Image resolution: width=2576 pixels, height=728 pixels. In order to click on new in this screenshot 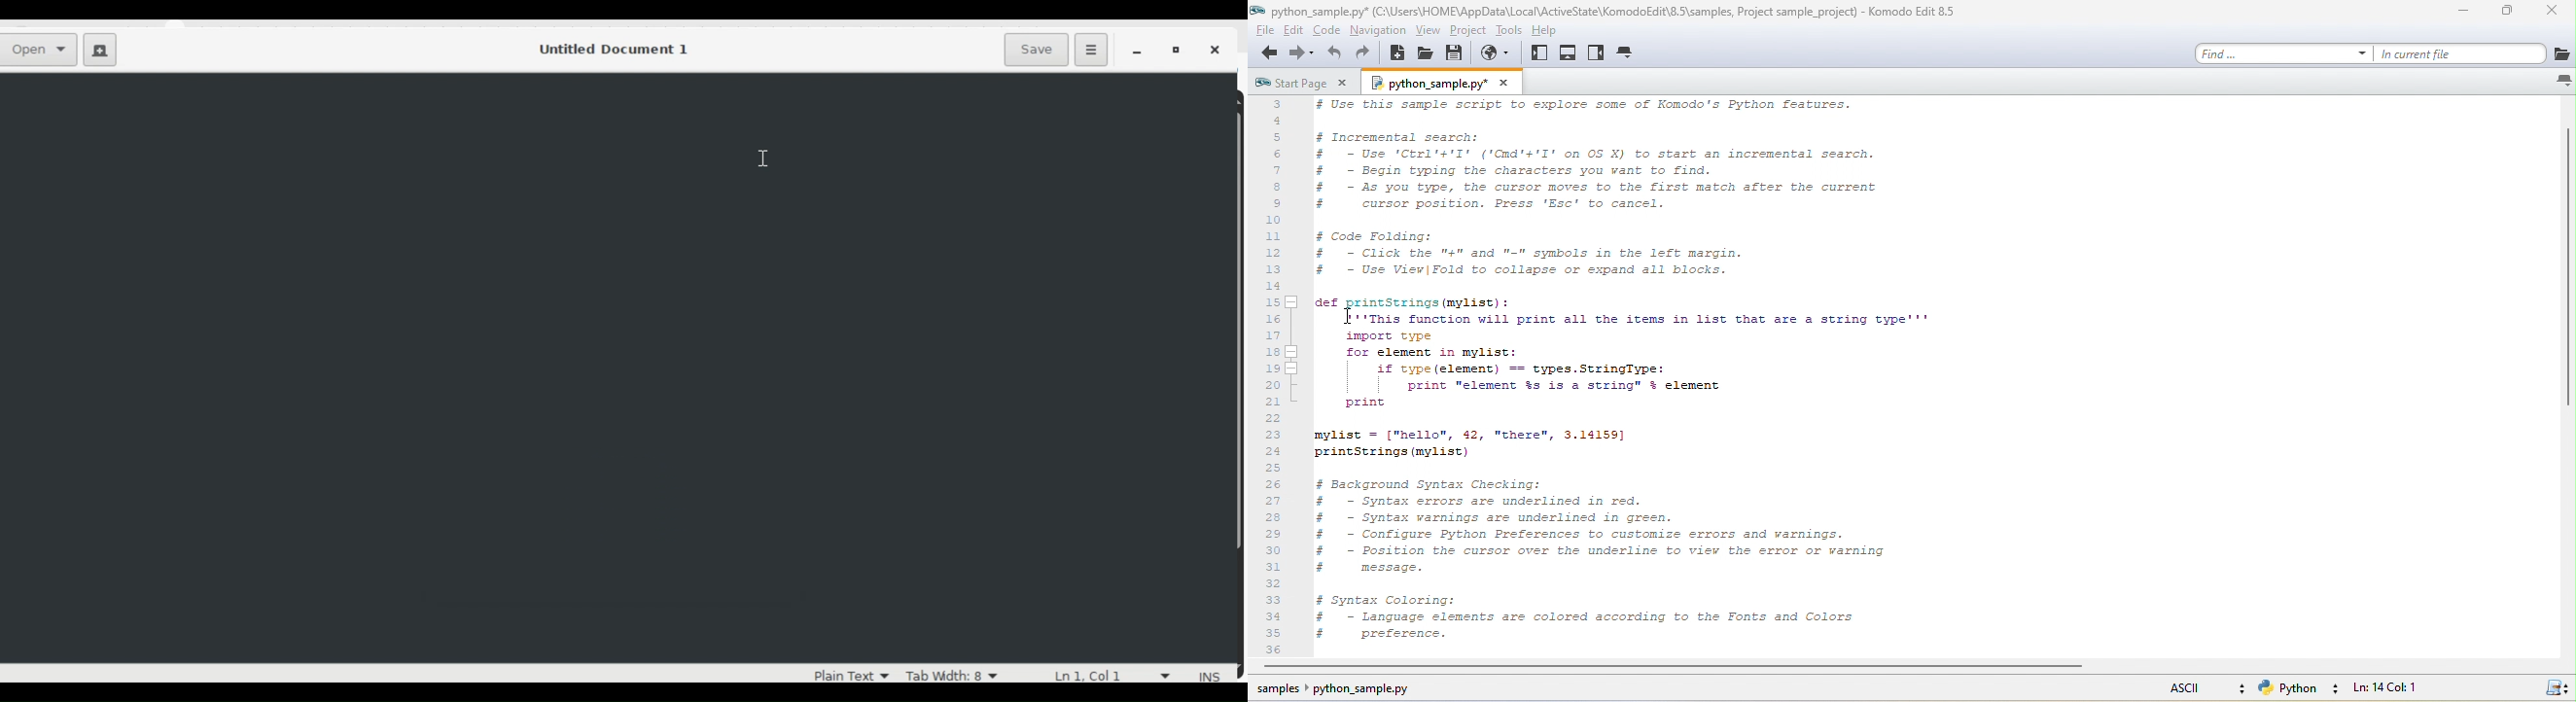, I will do `click(1400, 55)`.